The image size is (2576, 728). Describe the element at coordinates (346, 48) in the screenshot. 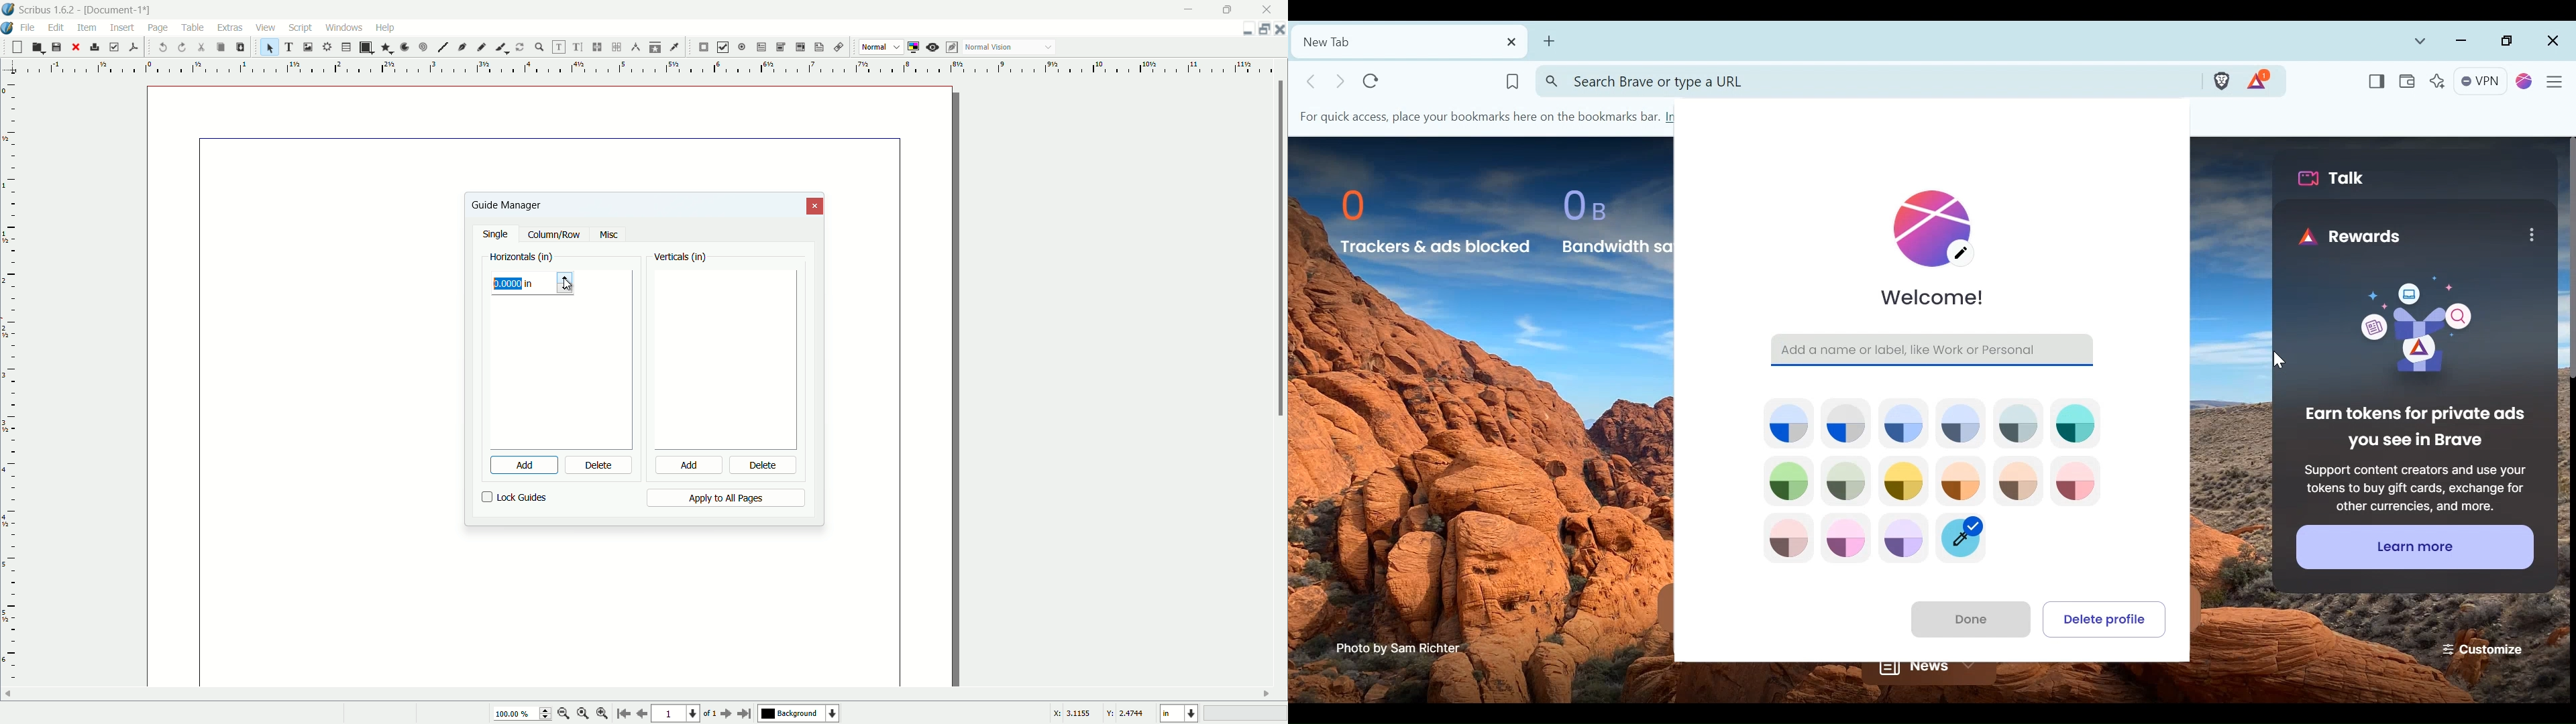

I see `table` at that location.